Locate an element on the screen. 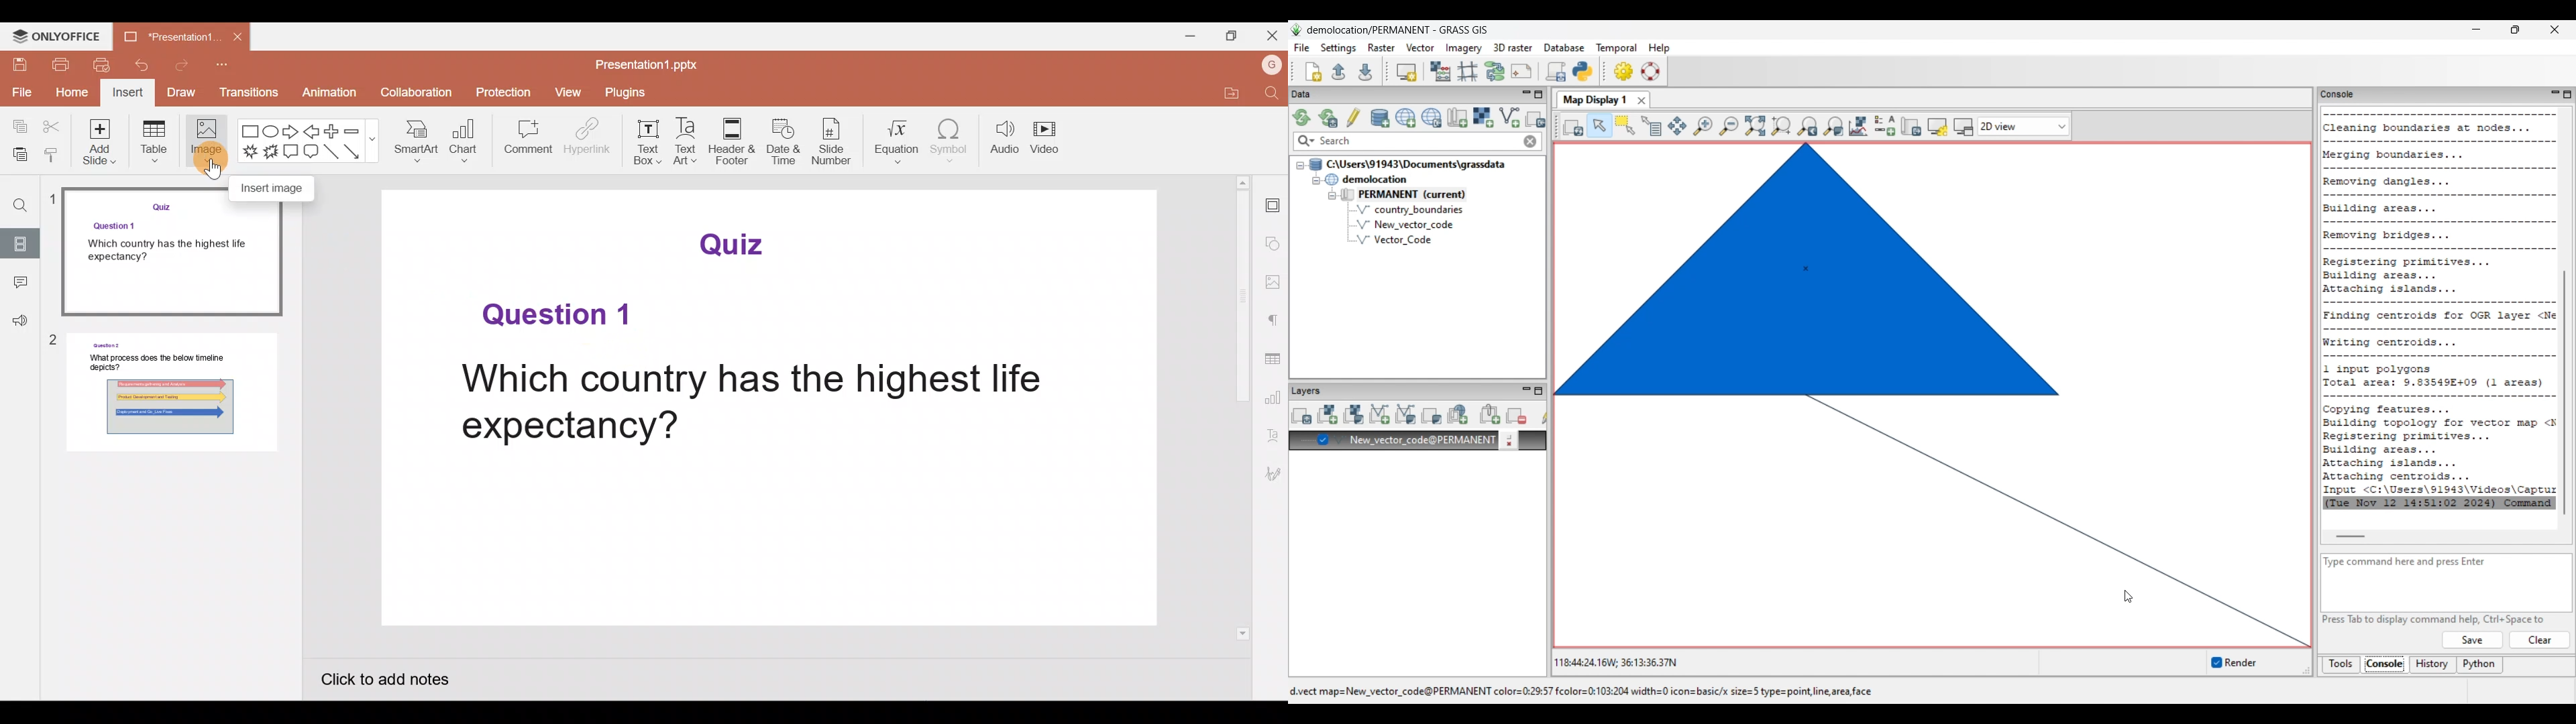 This screenshot has height=728, width=2576. Image is located at coordinates (206, 143).